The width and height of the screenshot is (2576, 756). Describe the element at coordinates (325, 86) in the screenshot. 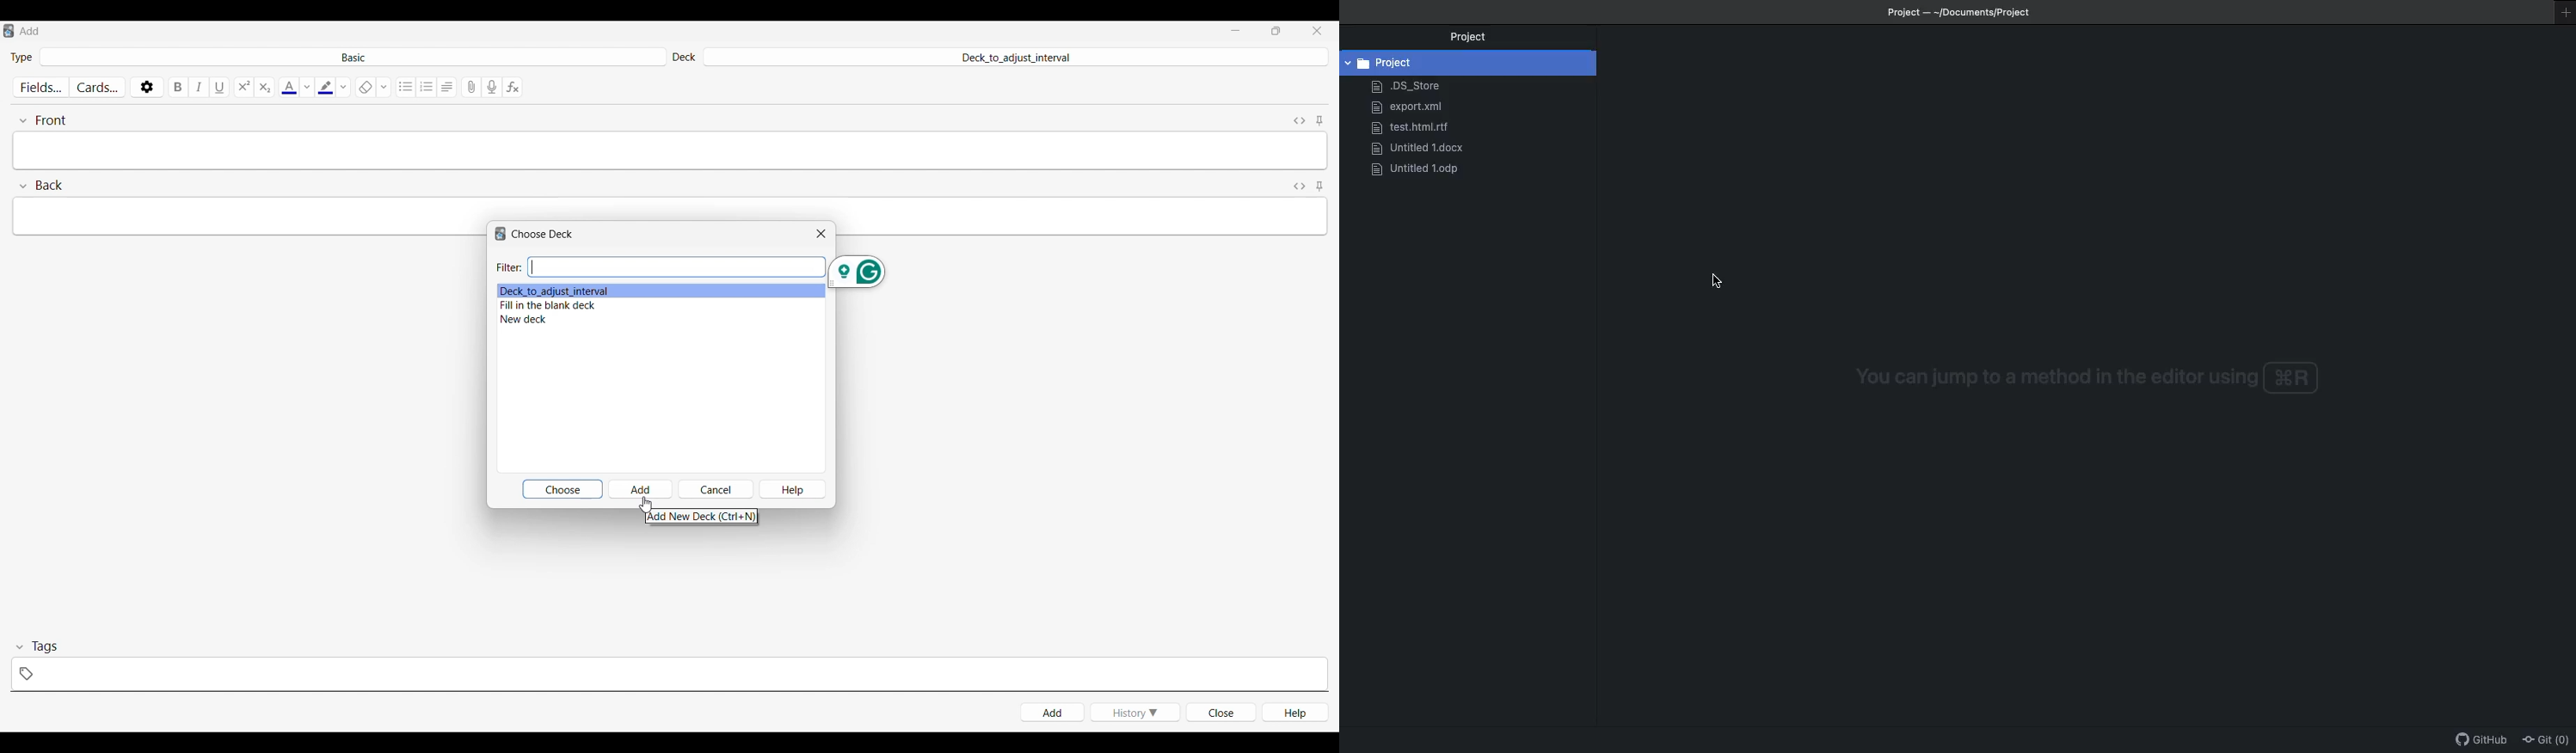

I see `Selected highlight color` at that location.